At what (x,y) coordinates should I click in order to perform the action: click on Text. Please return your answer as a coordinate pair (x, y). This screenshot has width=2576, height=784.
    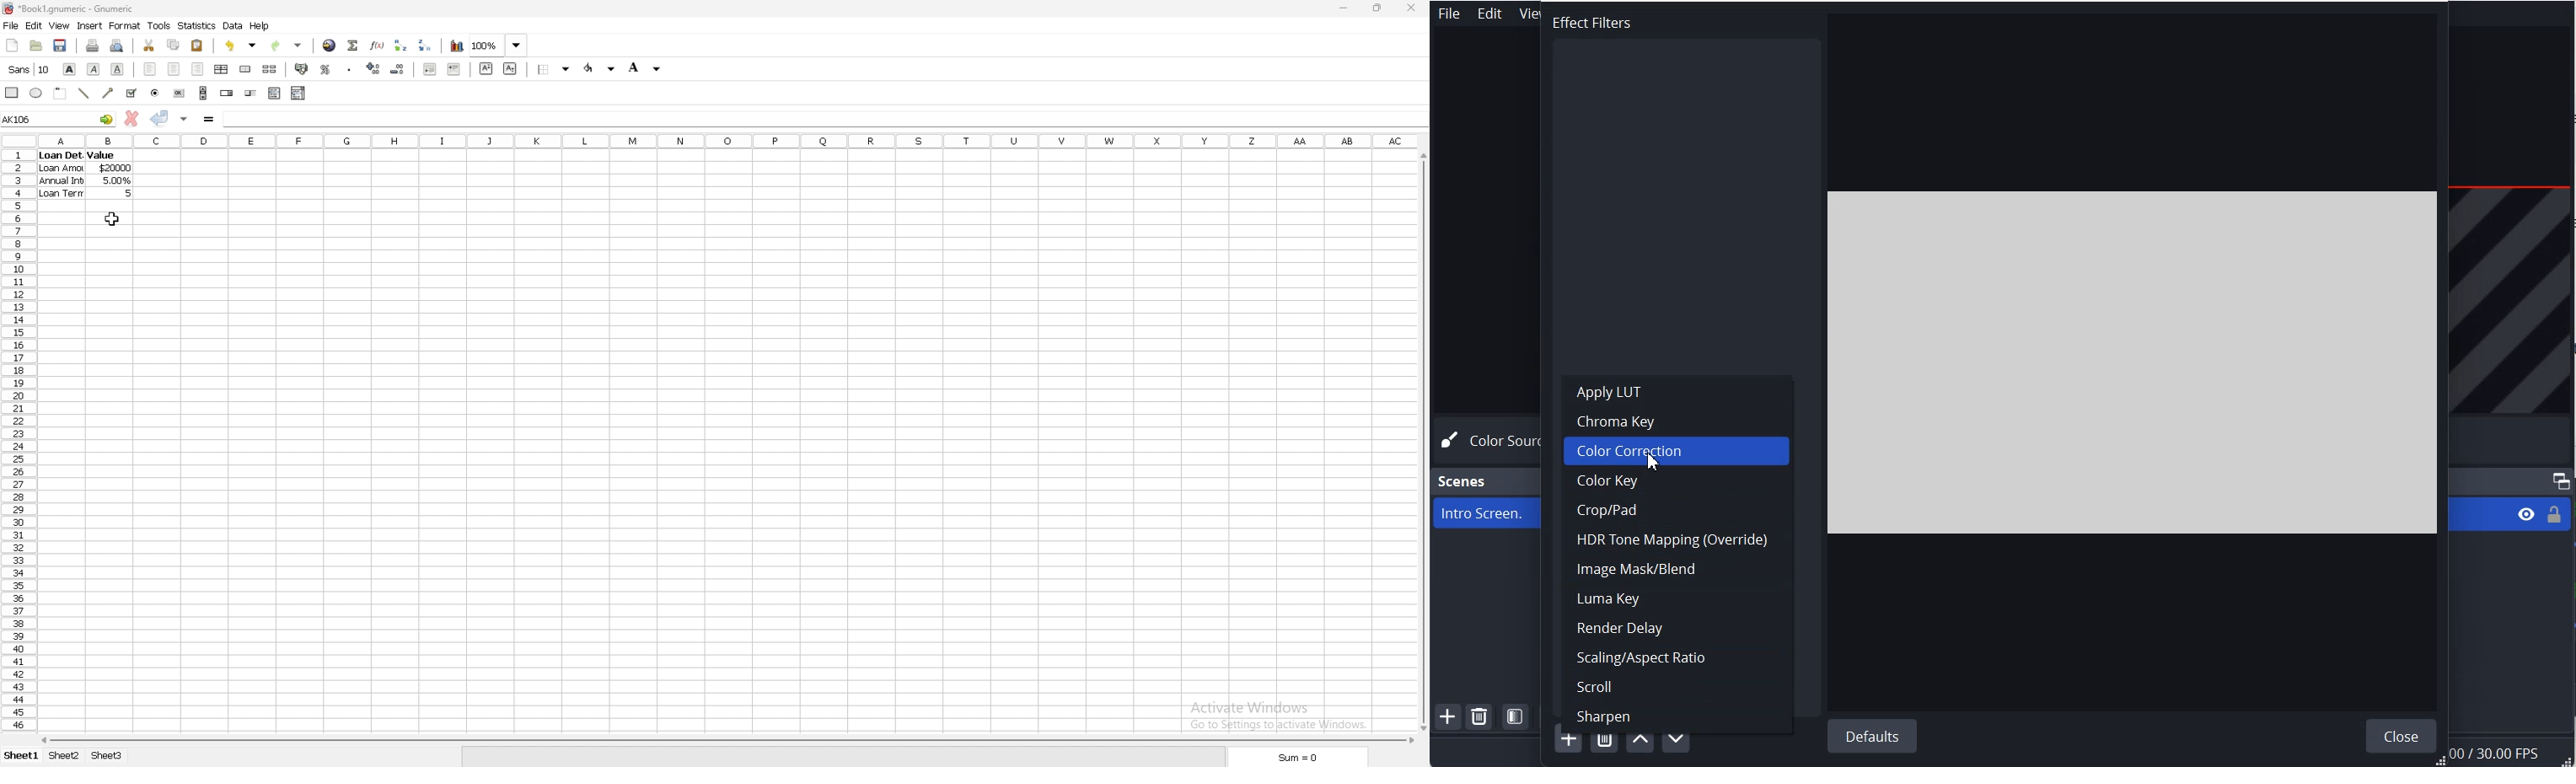
    Looking at the image, I should click on (1580, 19).